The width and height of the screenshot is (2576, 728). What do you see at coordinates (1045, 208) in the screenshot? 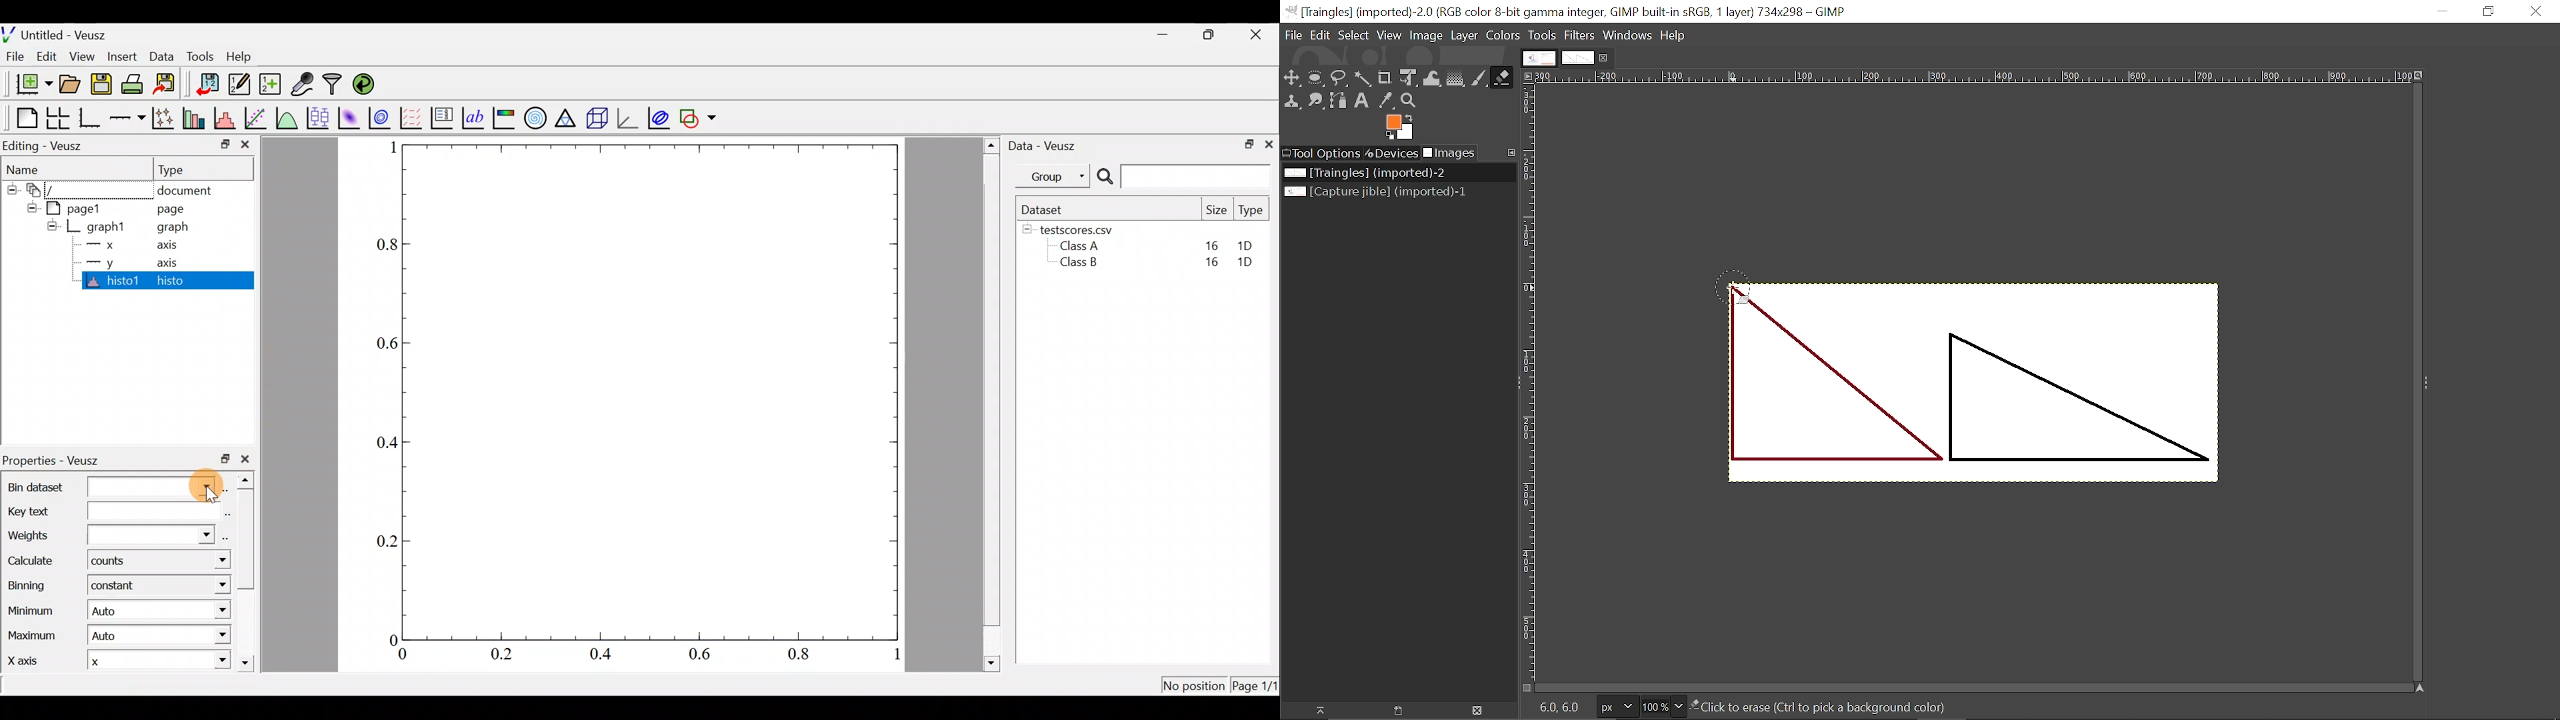
I see `Dataset` at bounding box center [1045, 208].